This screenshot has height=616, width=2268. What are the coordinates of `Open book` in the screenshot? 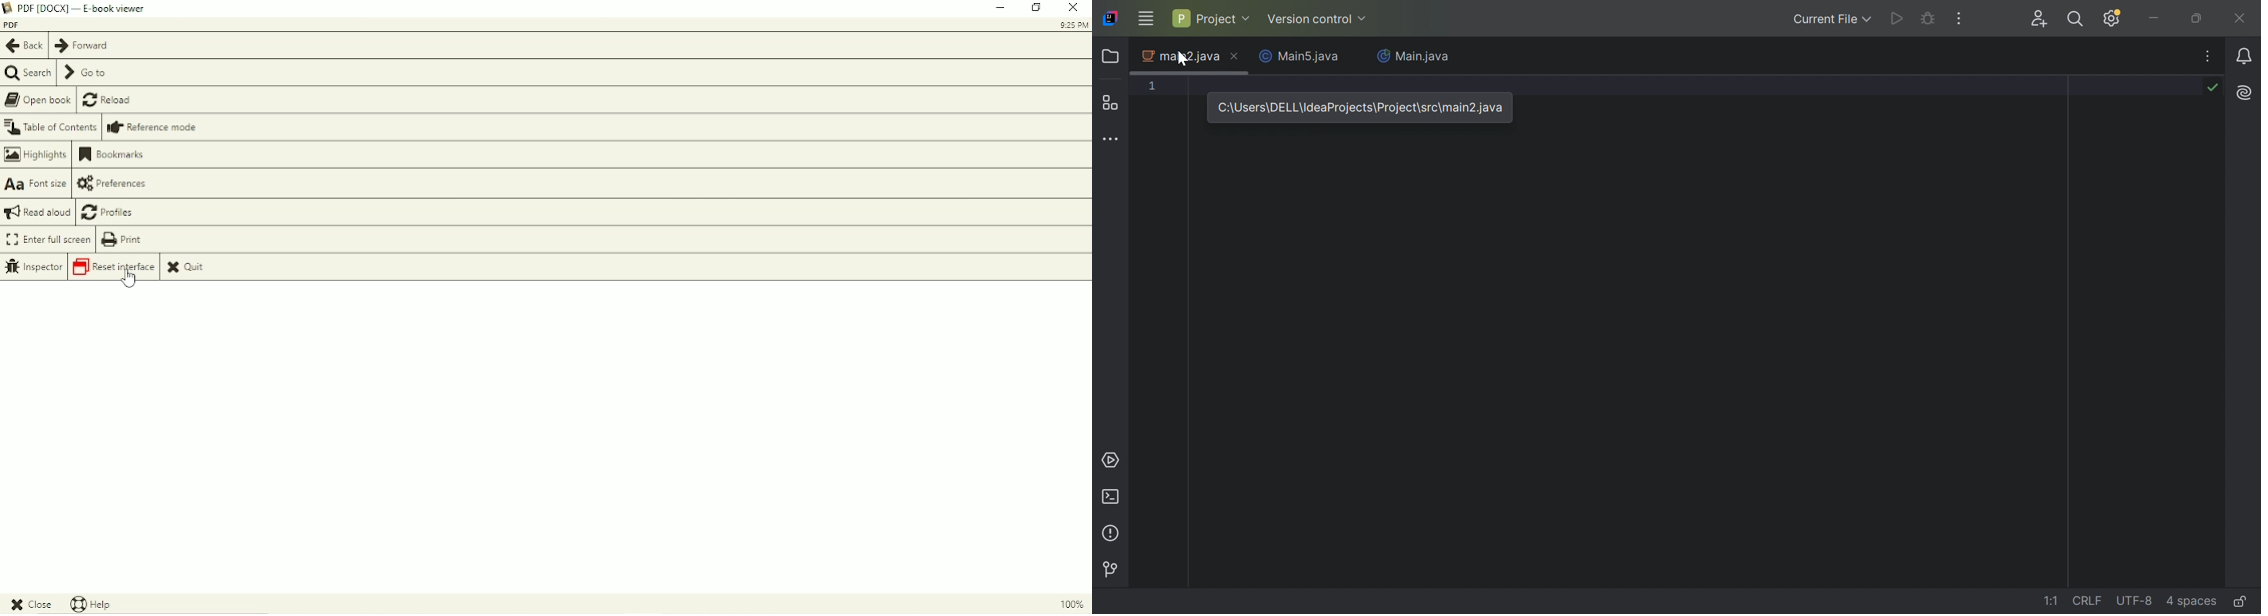 It's located at (38, 100).